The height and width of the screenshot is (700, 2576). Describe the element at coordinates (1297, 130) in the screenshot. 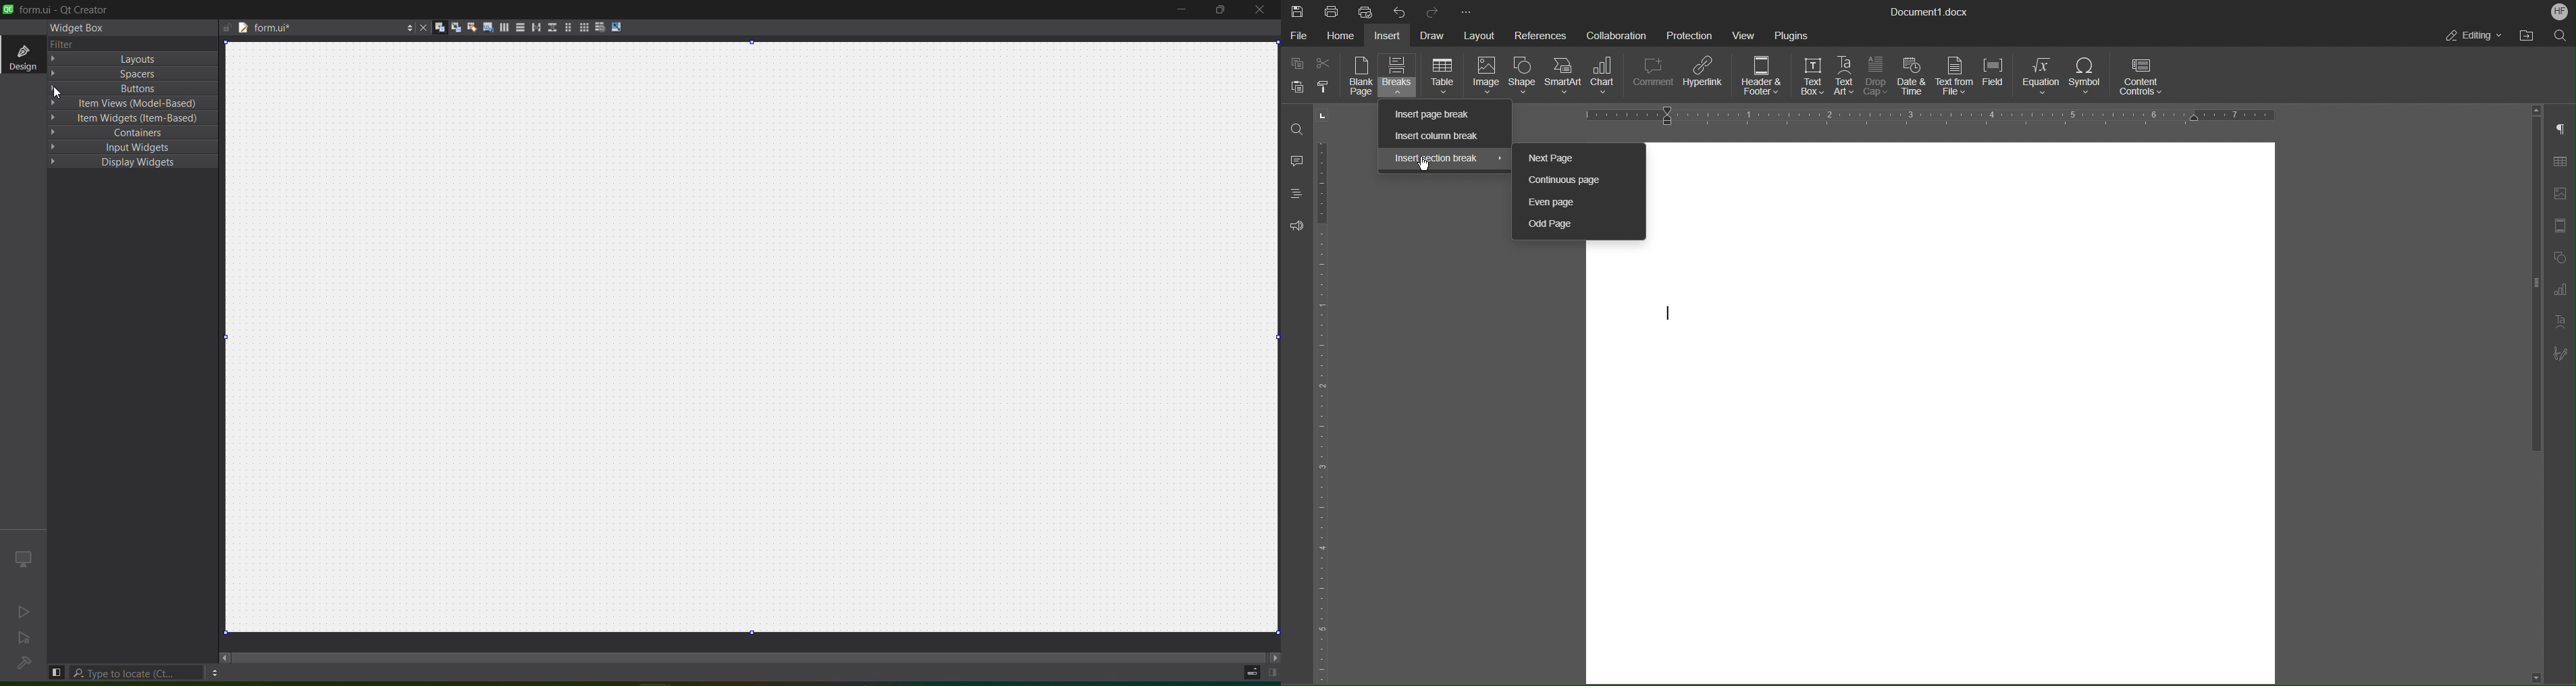

I see `Find` at that location.